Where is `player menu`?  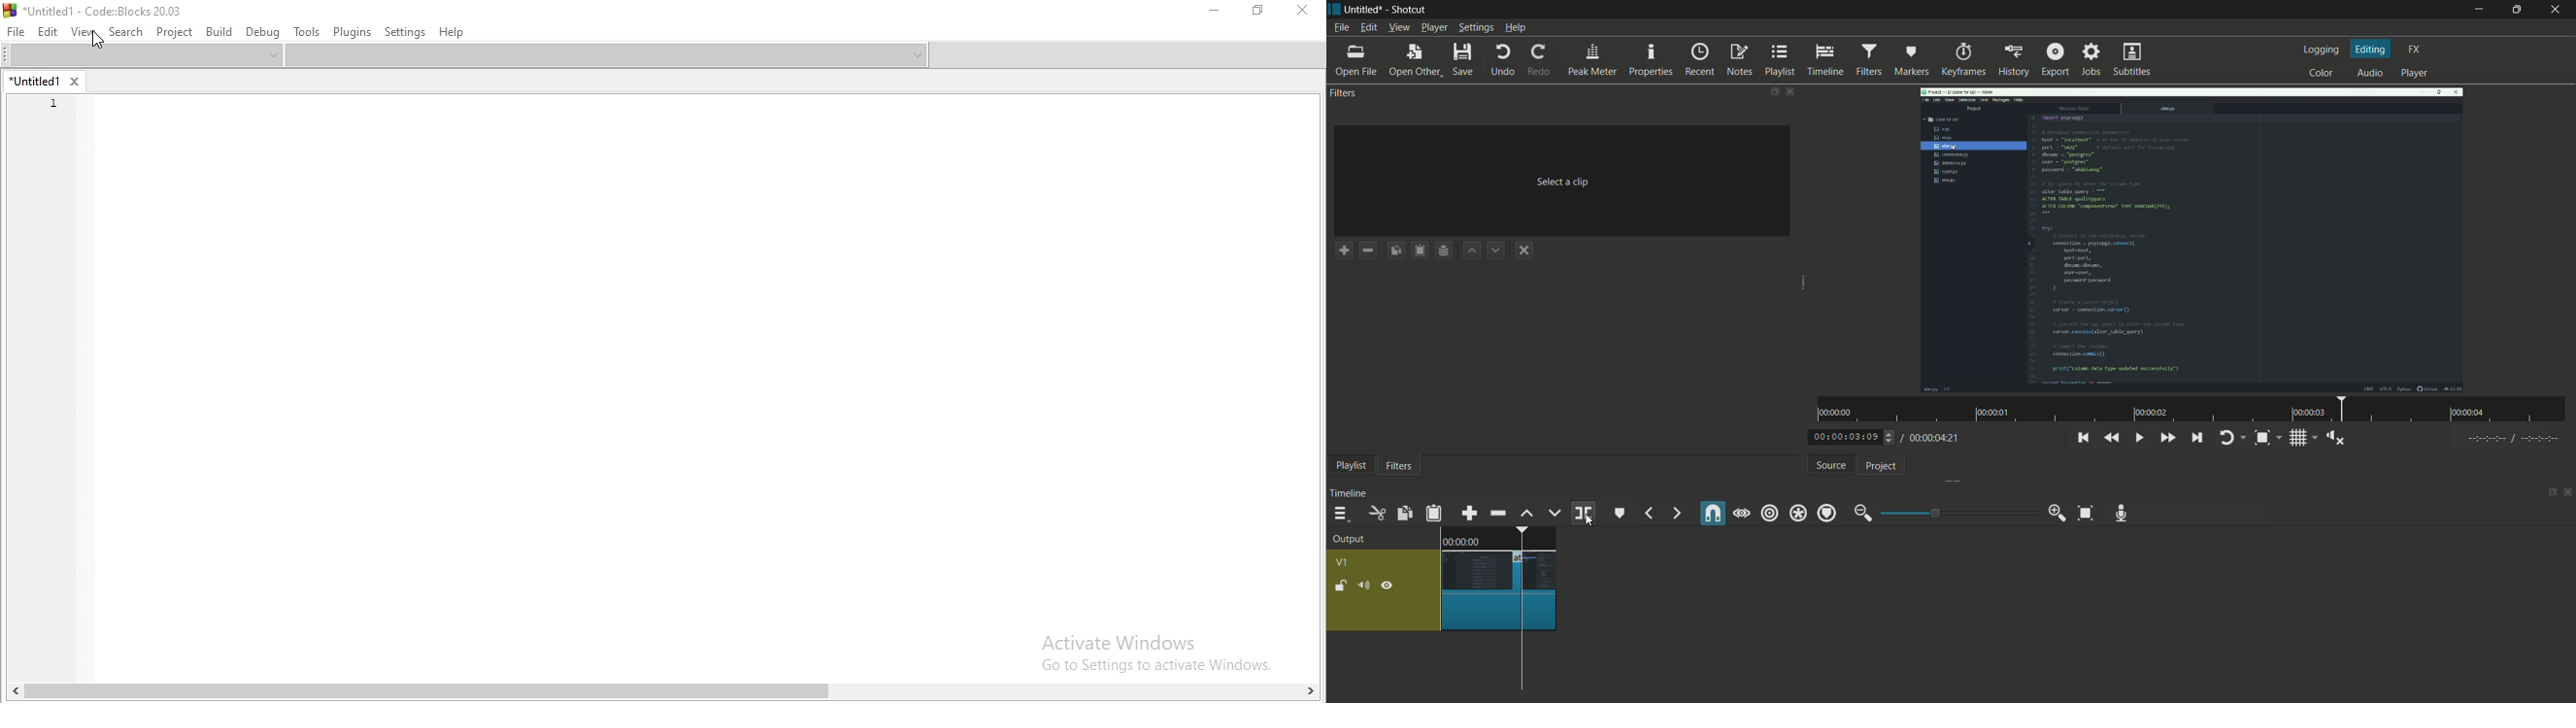
player menu is located at coordinates (1435, 29).